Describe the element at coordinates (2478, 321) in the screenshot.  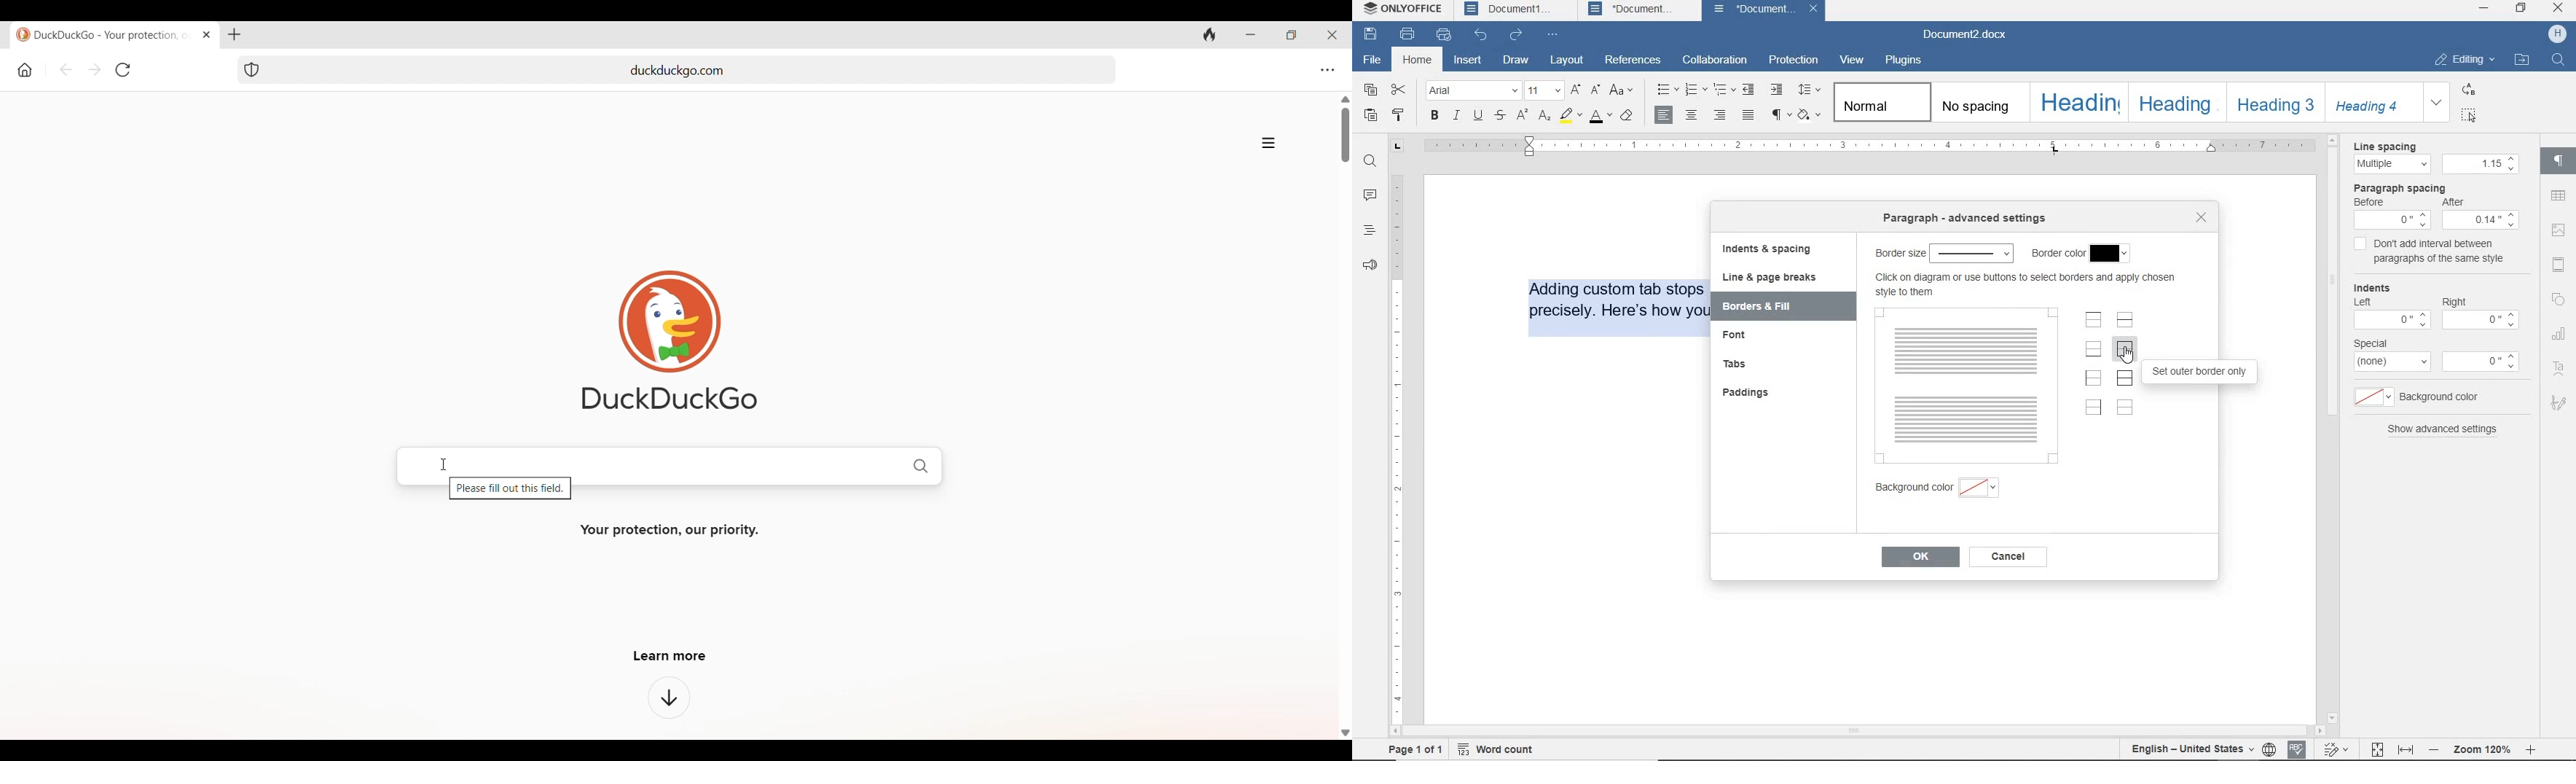
I see `menu` at that location.